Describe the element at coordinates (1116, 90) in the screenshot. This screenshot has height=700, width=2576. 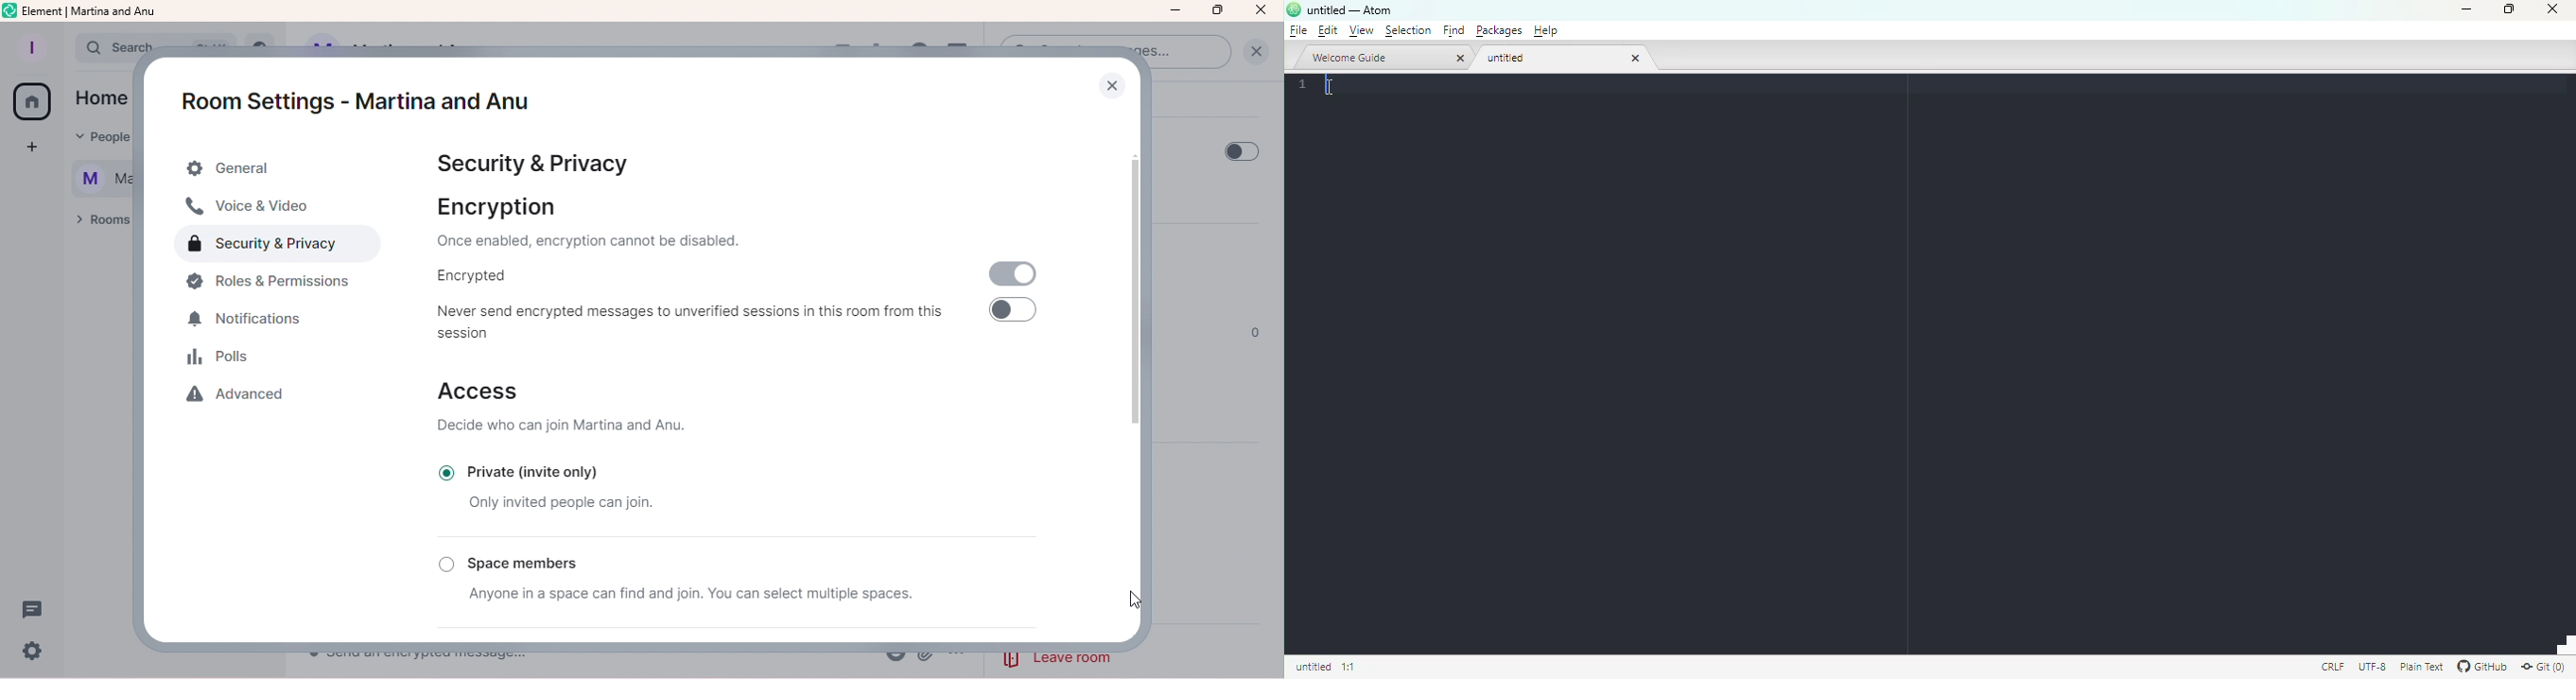
I see `Close Popup` at that location.